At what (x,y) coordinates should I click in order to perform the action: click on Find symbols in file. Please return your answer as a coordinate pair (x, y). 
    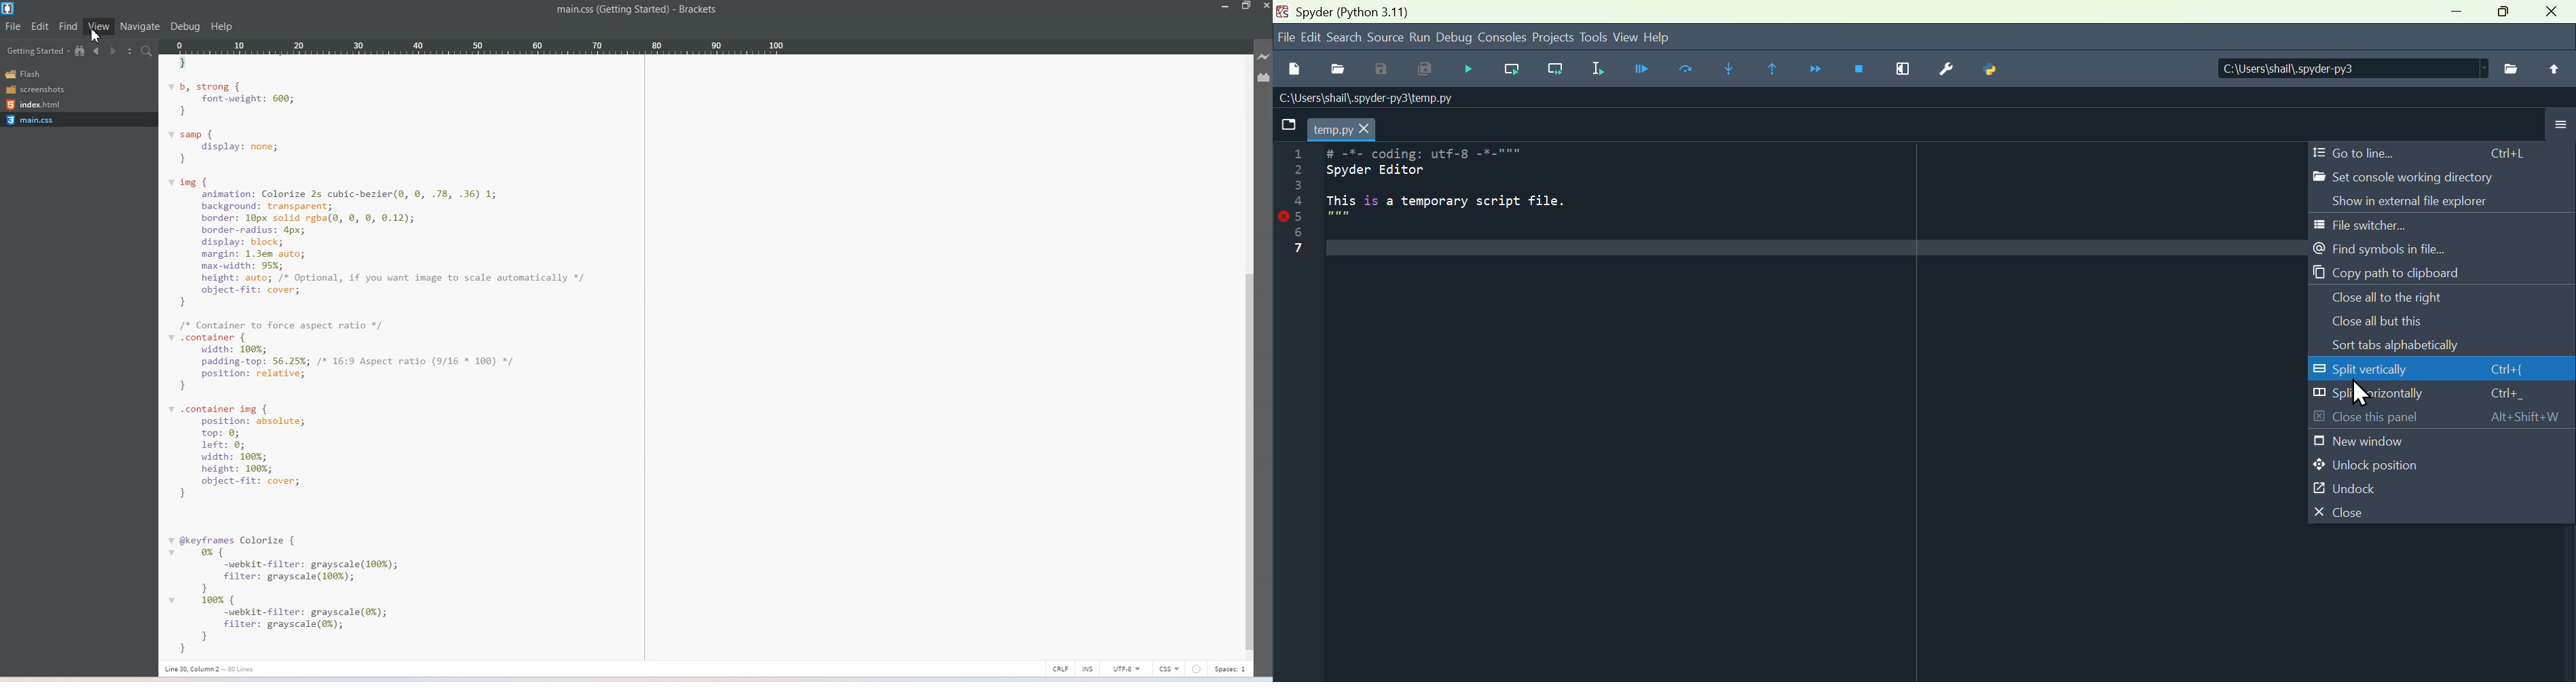
    Looking at the image, I should click on (2414, 249).